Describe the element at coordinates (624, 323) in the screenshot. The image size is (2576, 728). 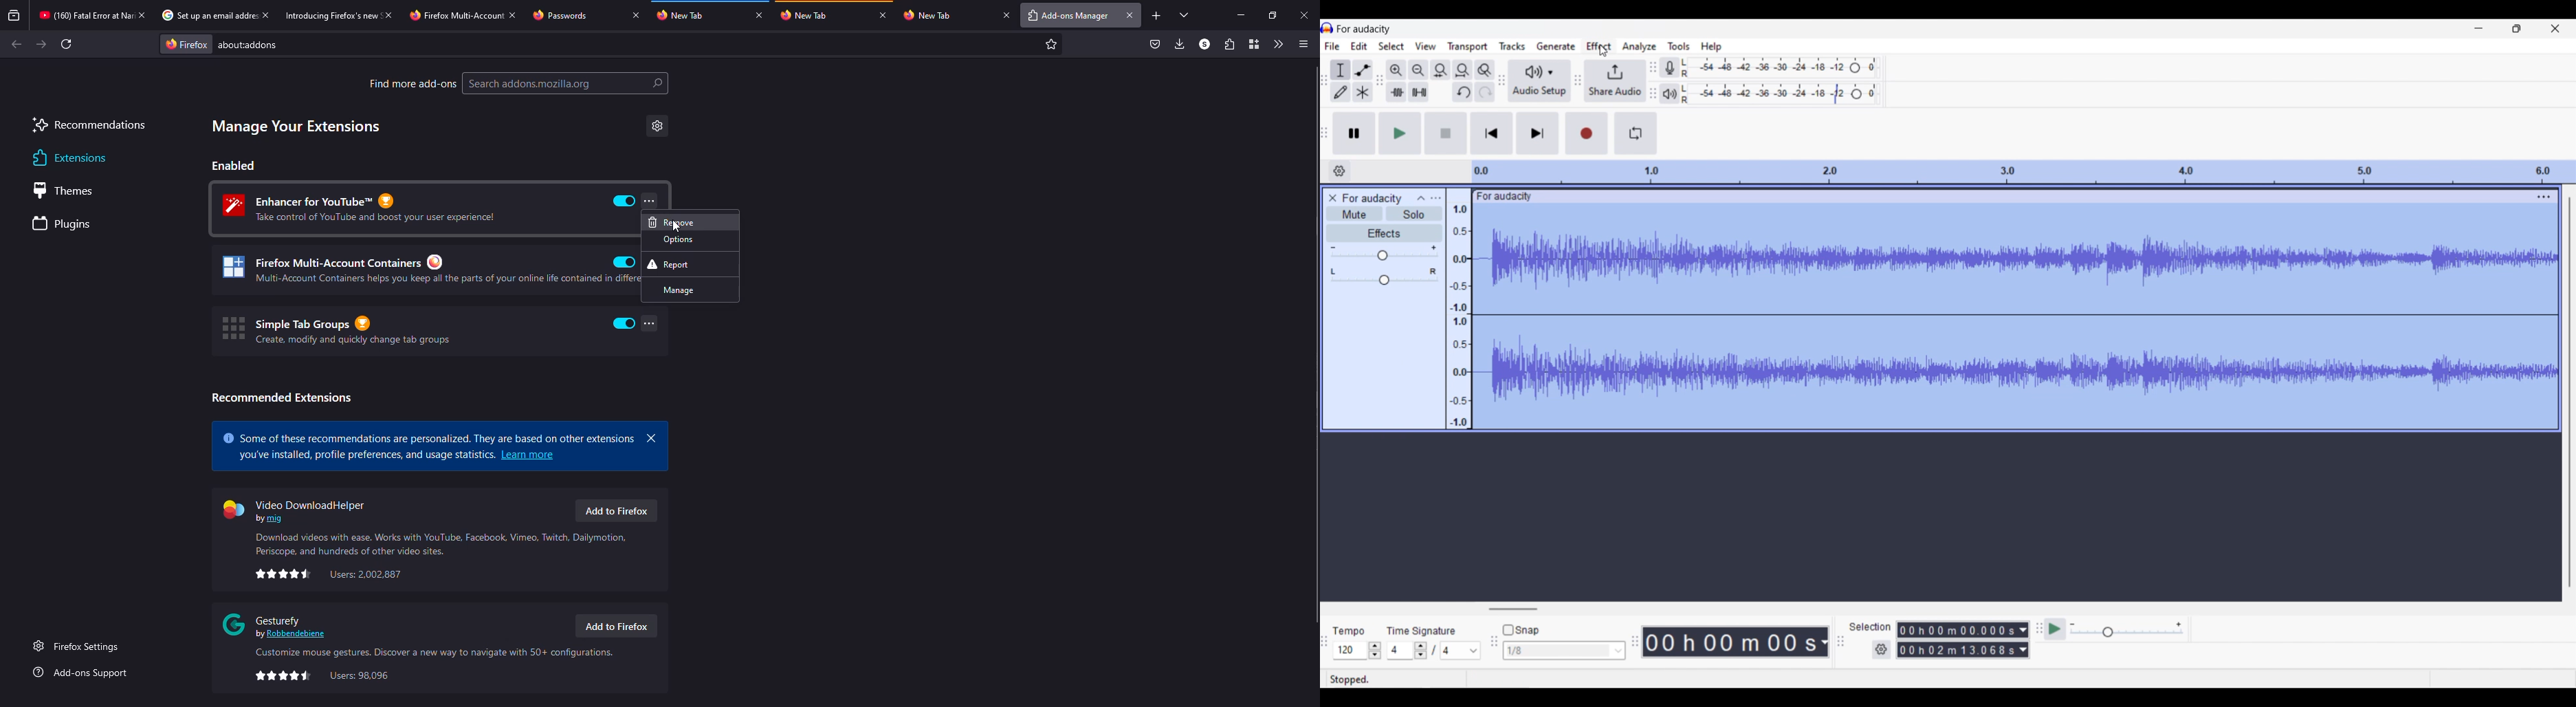
I see `enabled` at that location.